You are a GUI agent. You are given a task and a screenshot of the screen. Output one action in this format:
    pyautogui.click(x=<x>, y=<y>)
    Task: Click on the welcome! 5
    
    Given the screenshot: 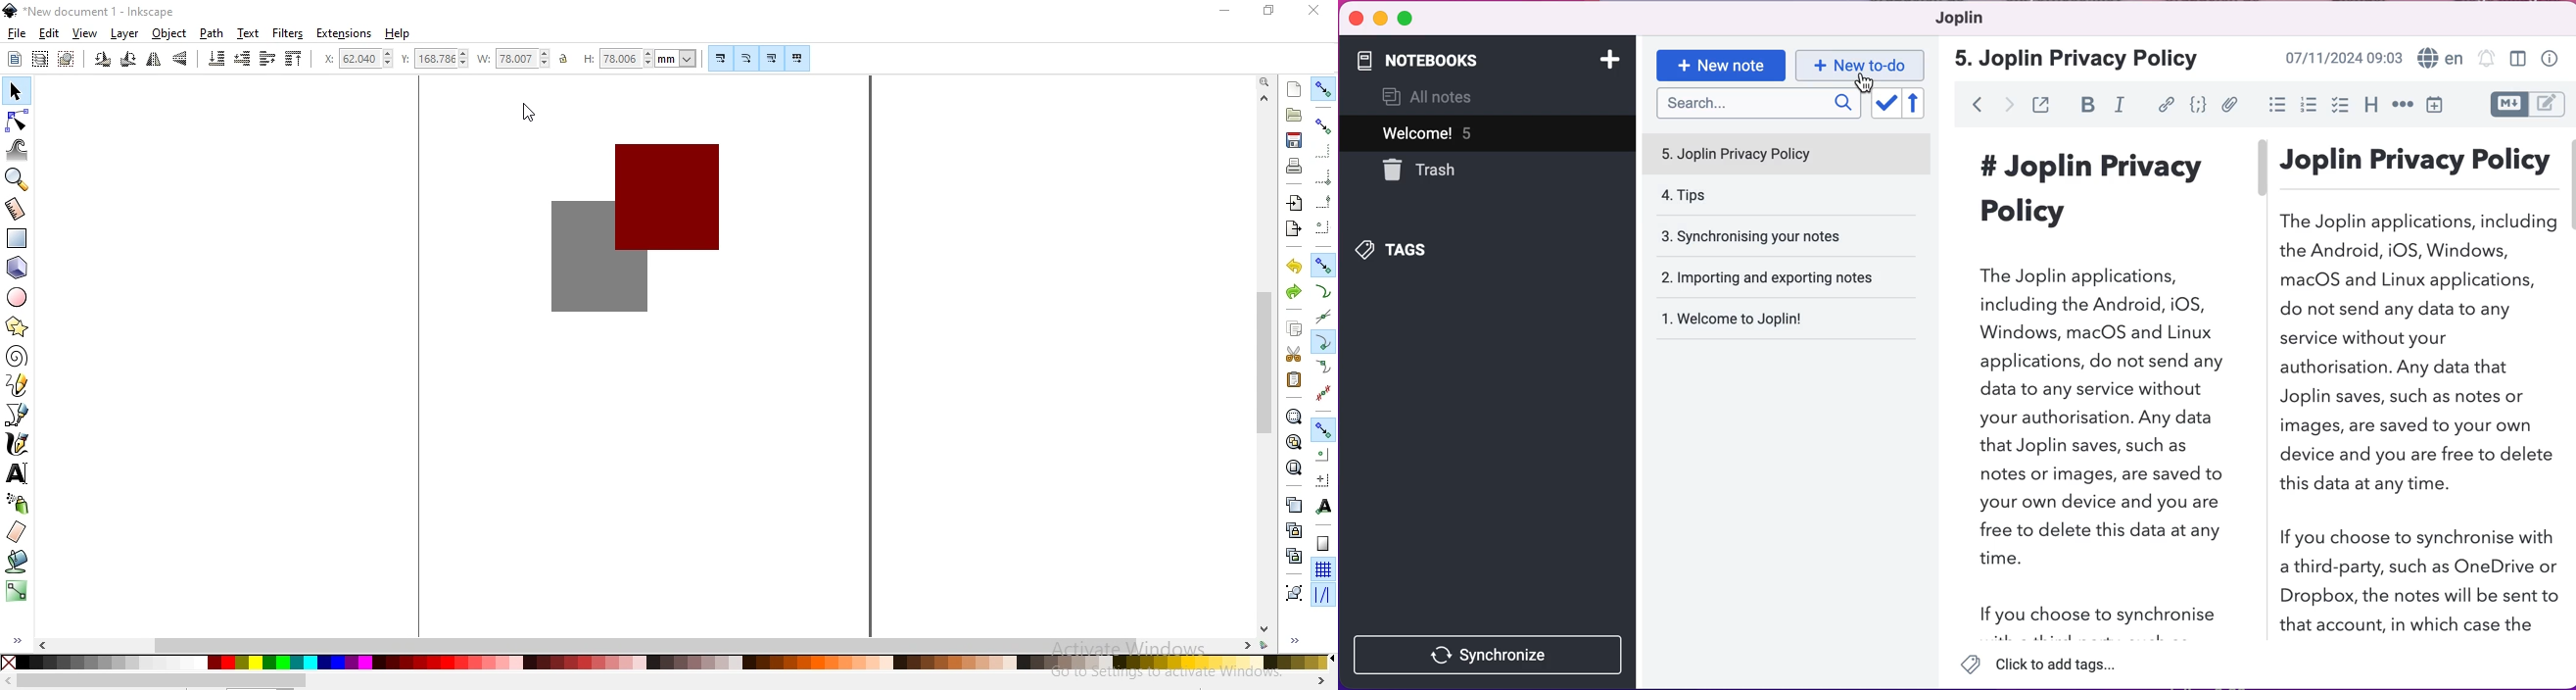 What is the action you would take?
    pyautogui.click(x=1472, y=133)
    